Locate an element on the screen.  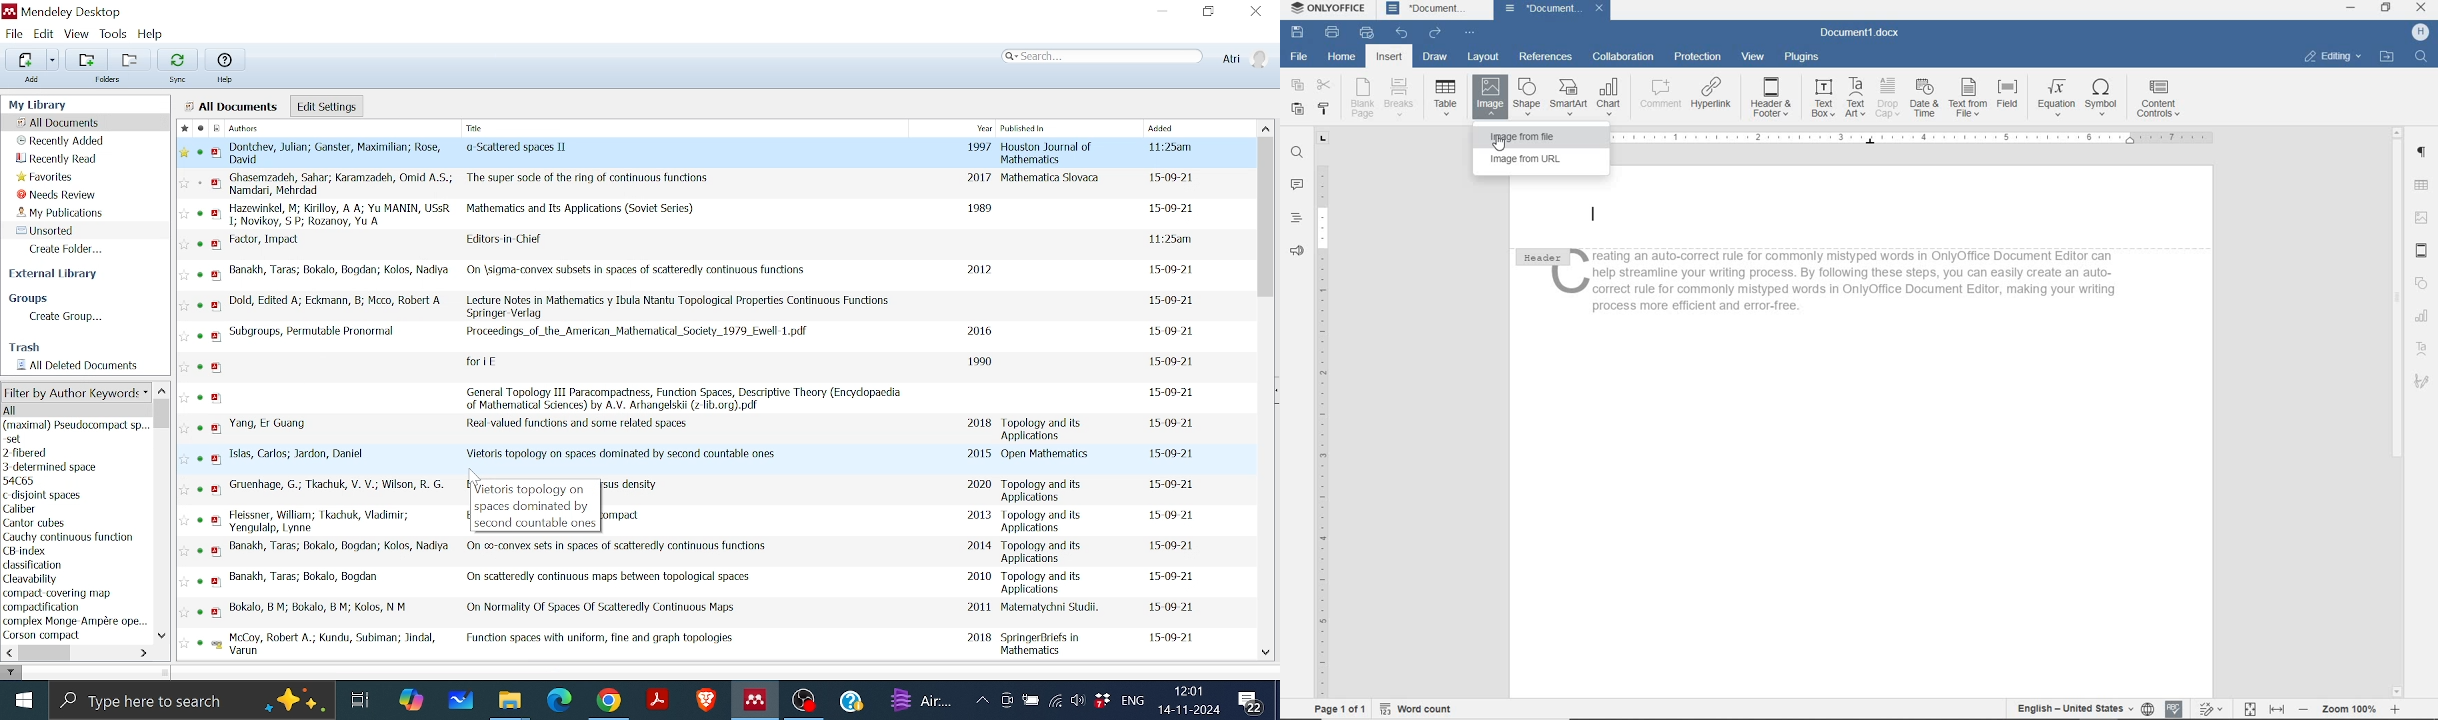
Sync is located at coordinates (178, 59).